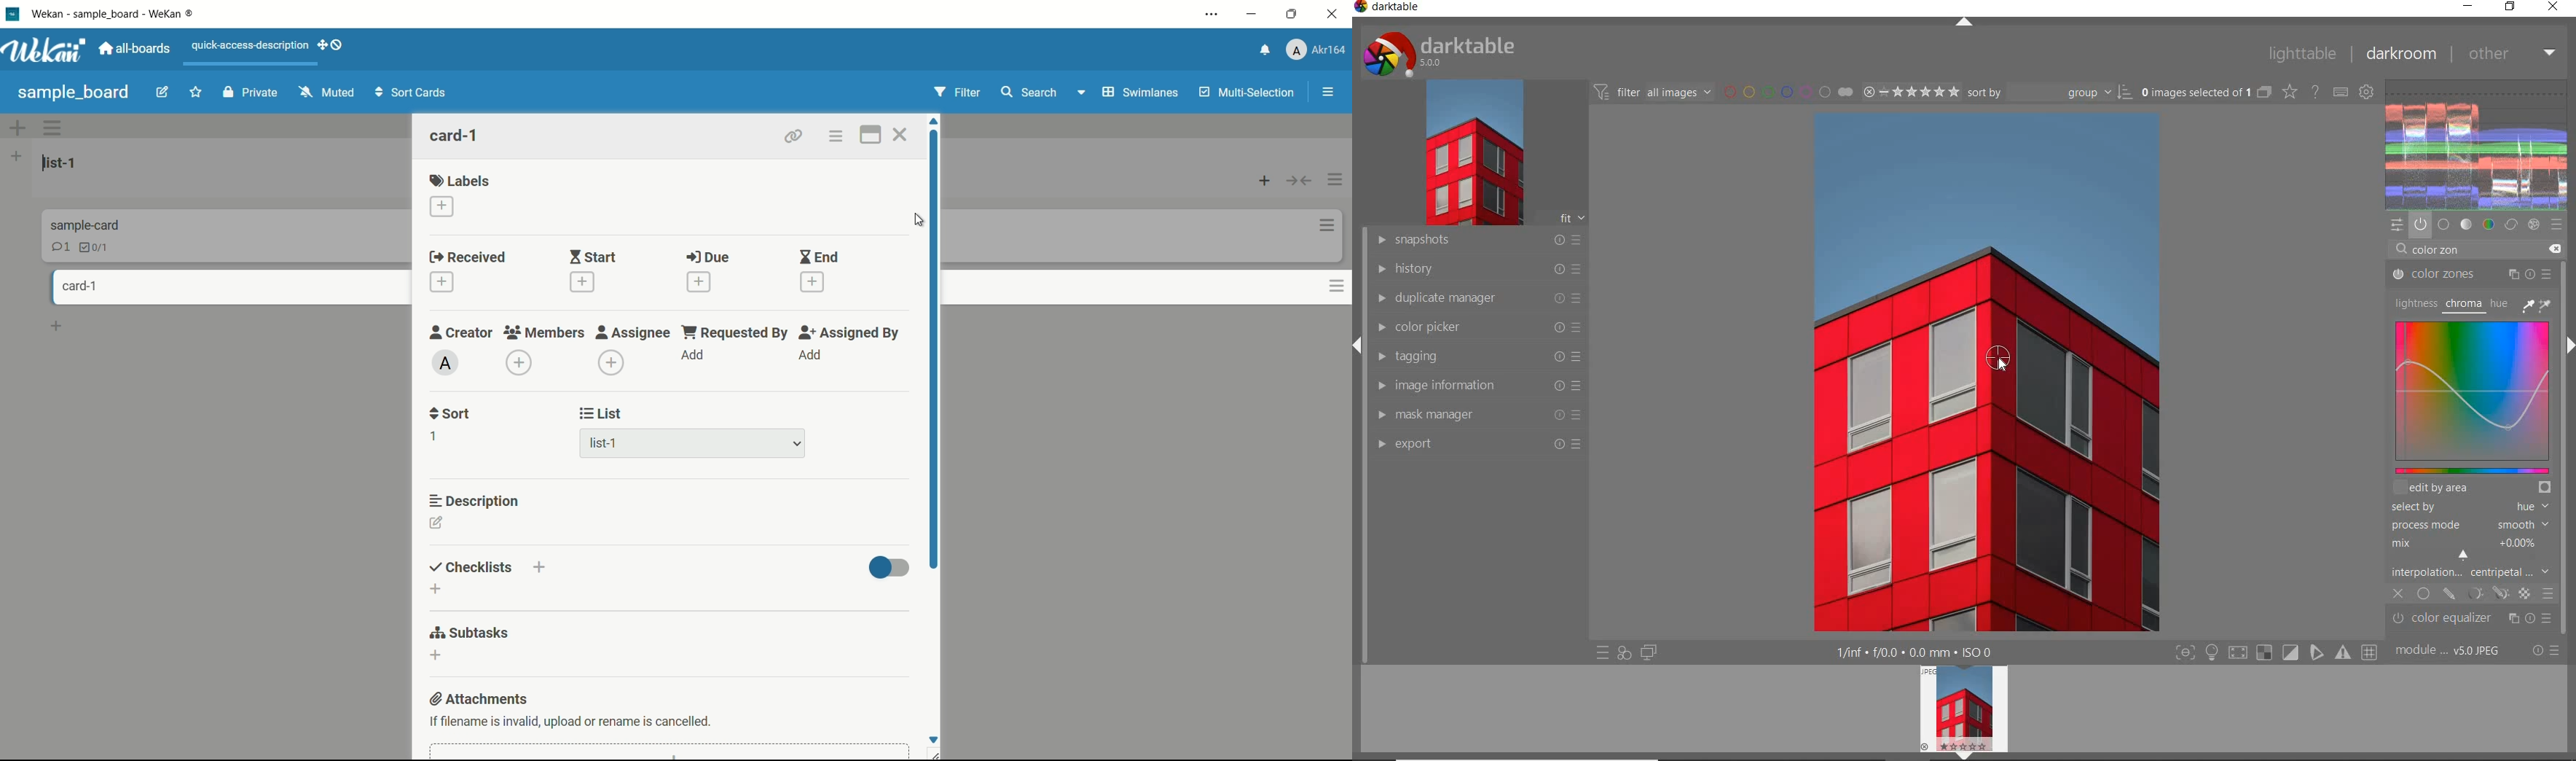 This screenshot has height=784, width=2576. What do you see at coordinates (1649, 651) in the screenshot?
I see `display a second darkroom image widow` at bounding box center [1649, 651].